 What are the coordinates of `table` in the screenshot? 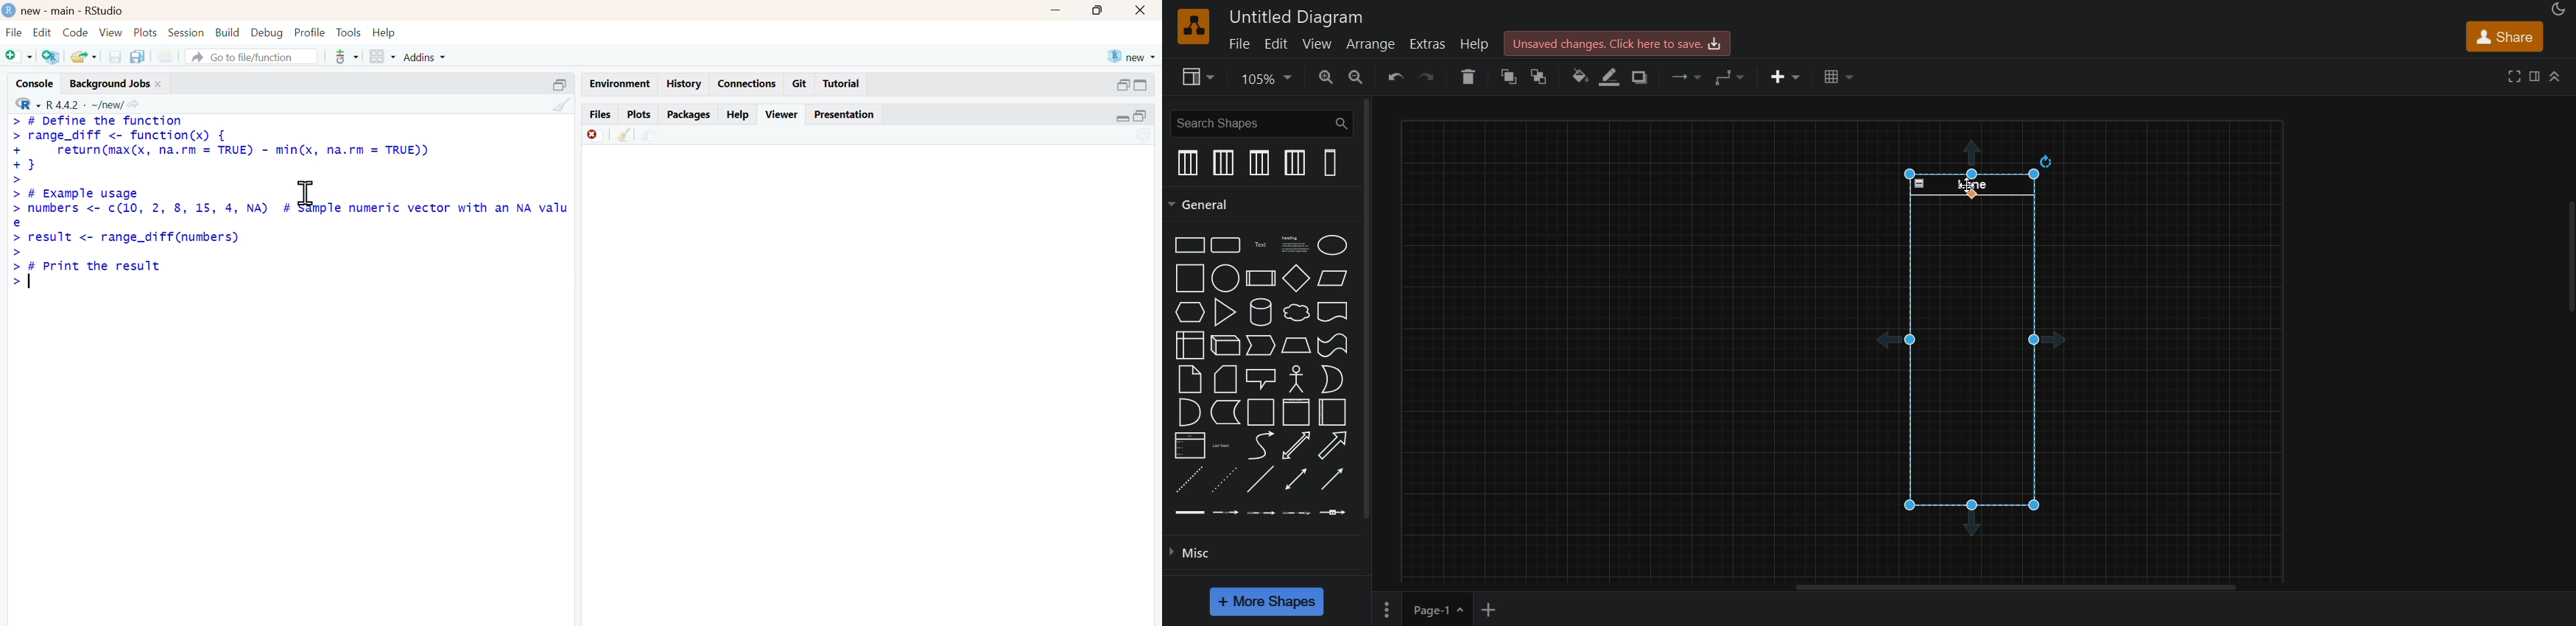 It's located at (1836, 76).